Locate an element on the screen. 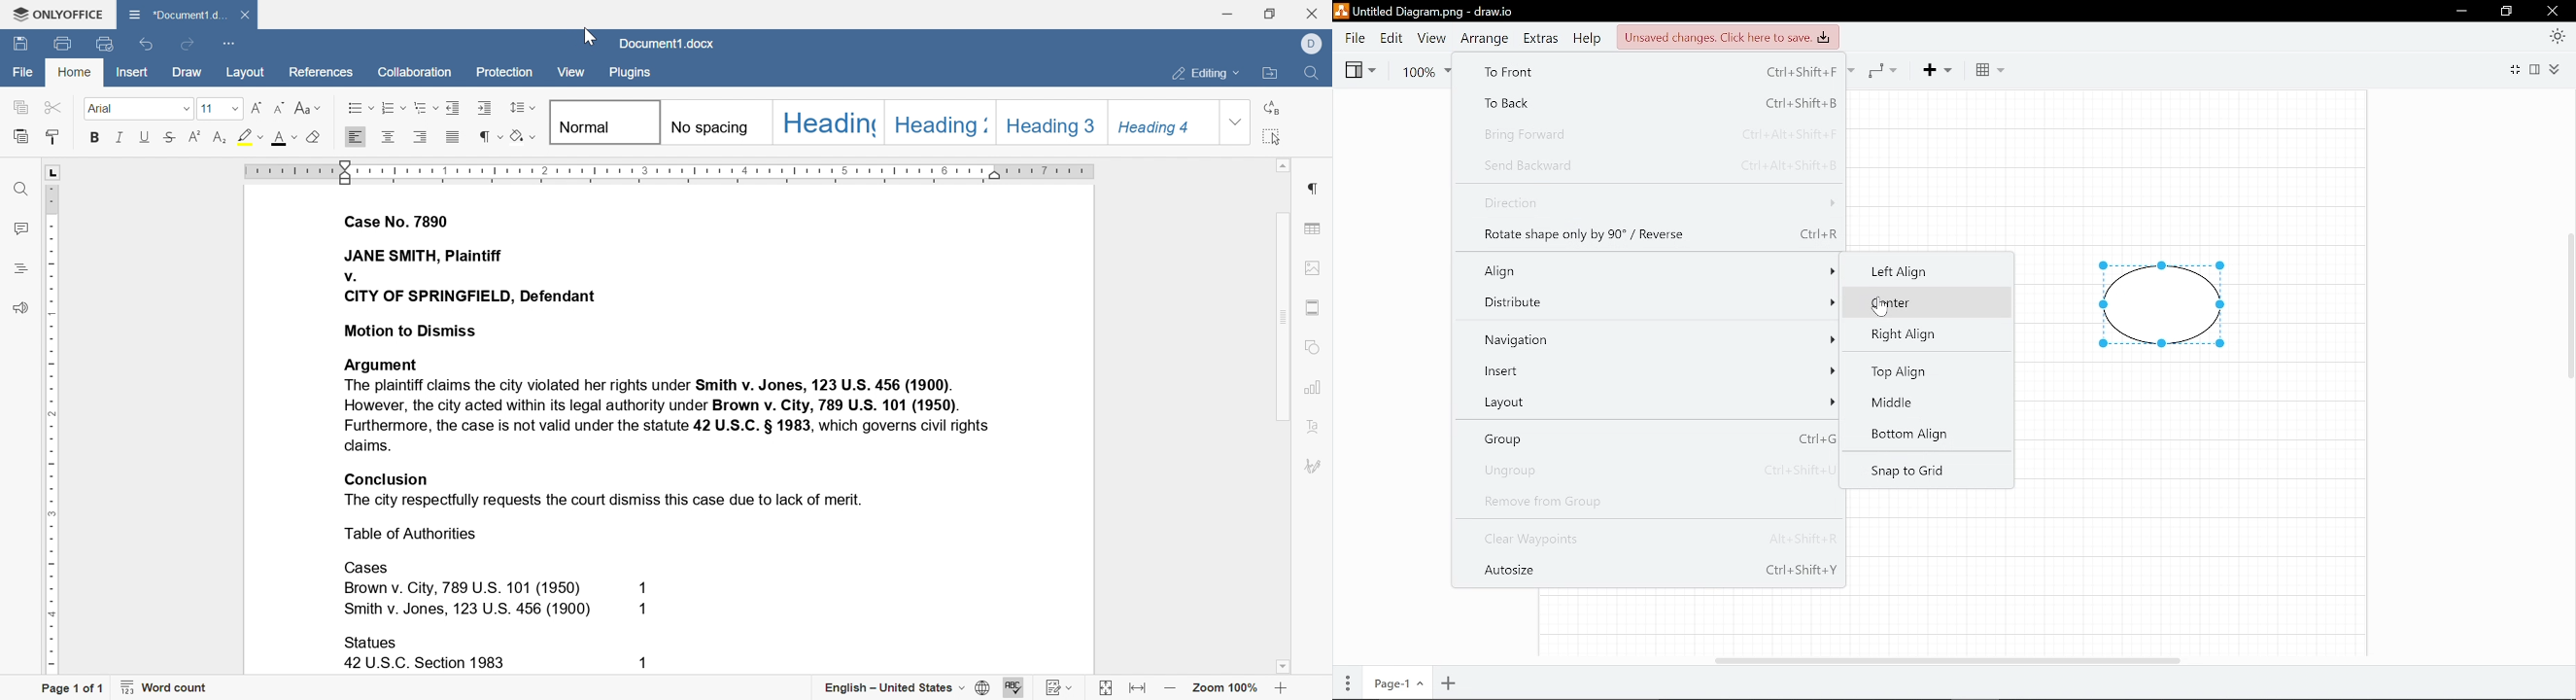 This screenshot has width=2576, height=700. Extras is located at coordinates (1540, 38).